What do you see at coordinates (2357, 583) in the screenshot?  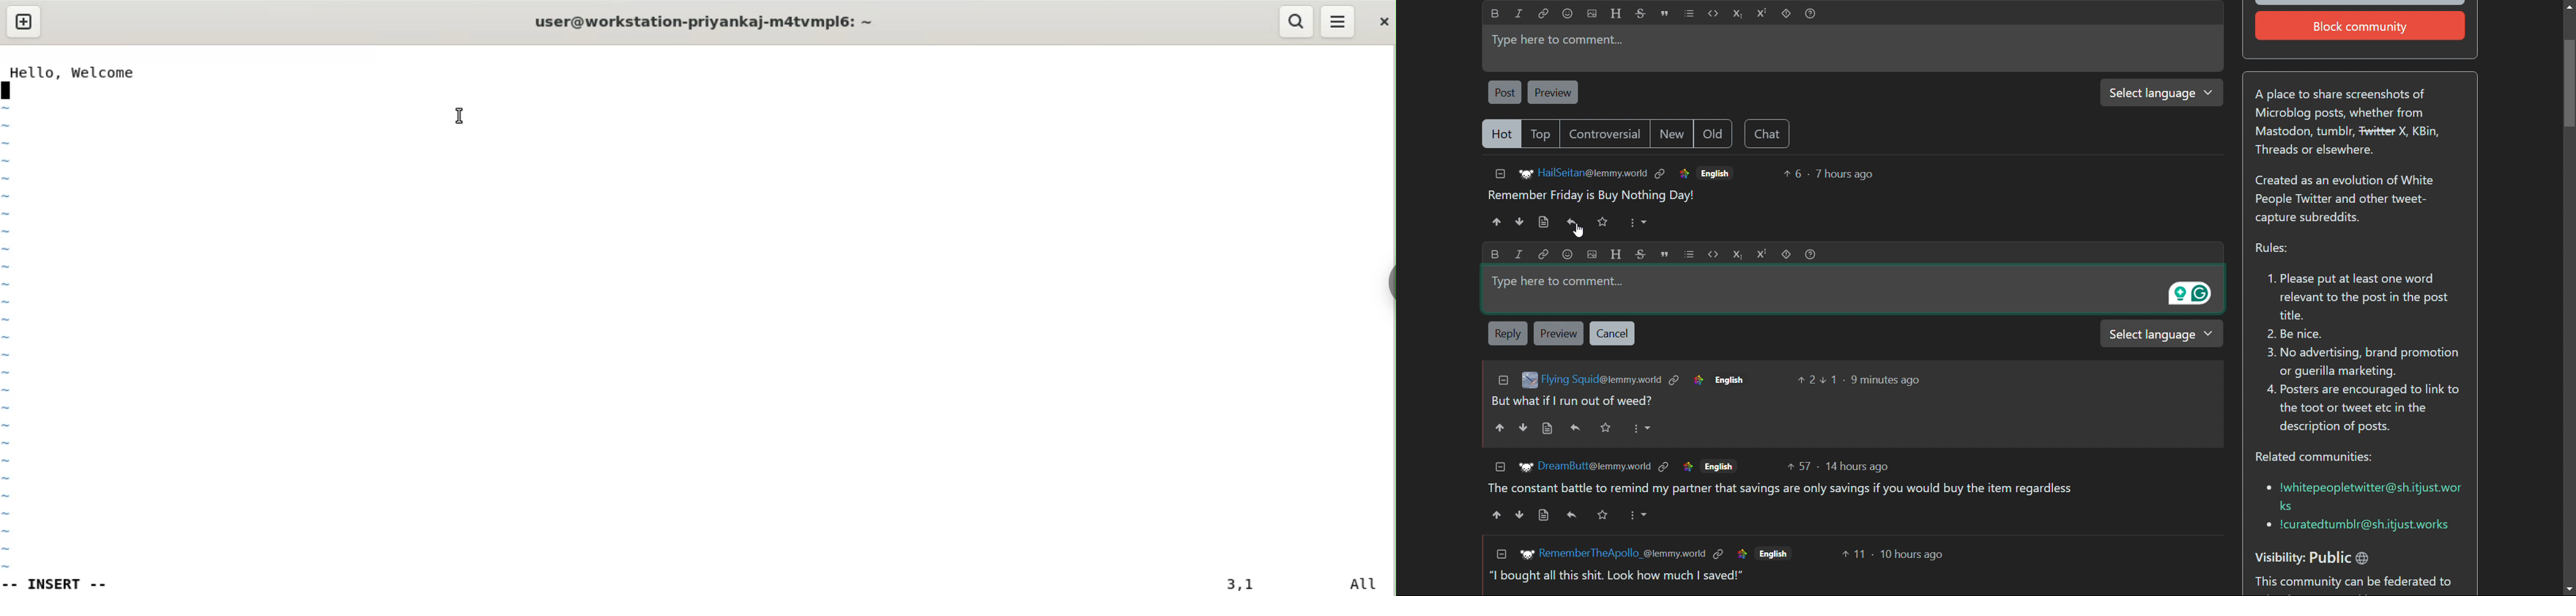 I see `This community can be federated to` at bounding box center [2357, 583].